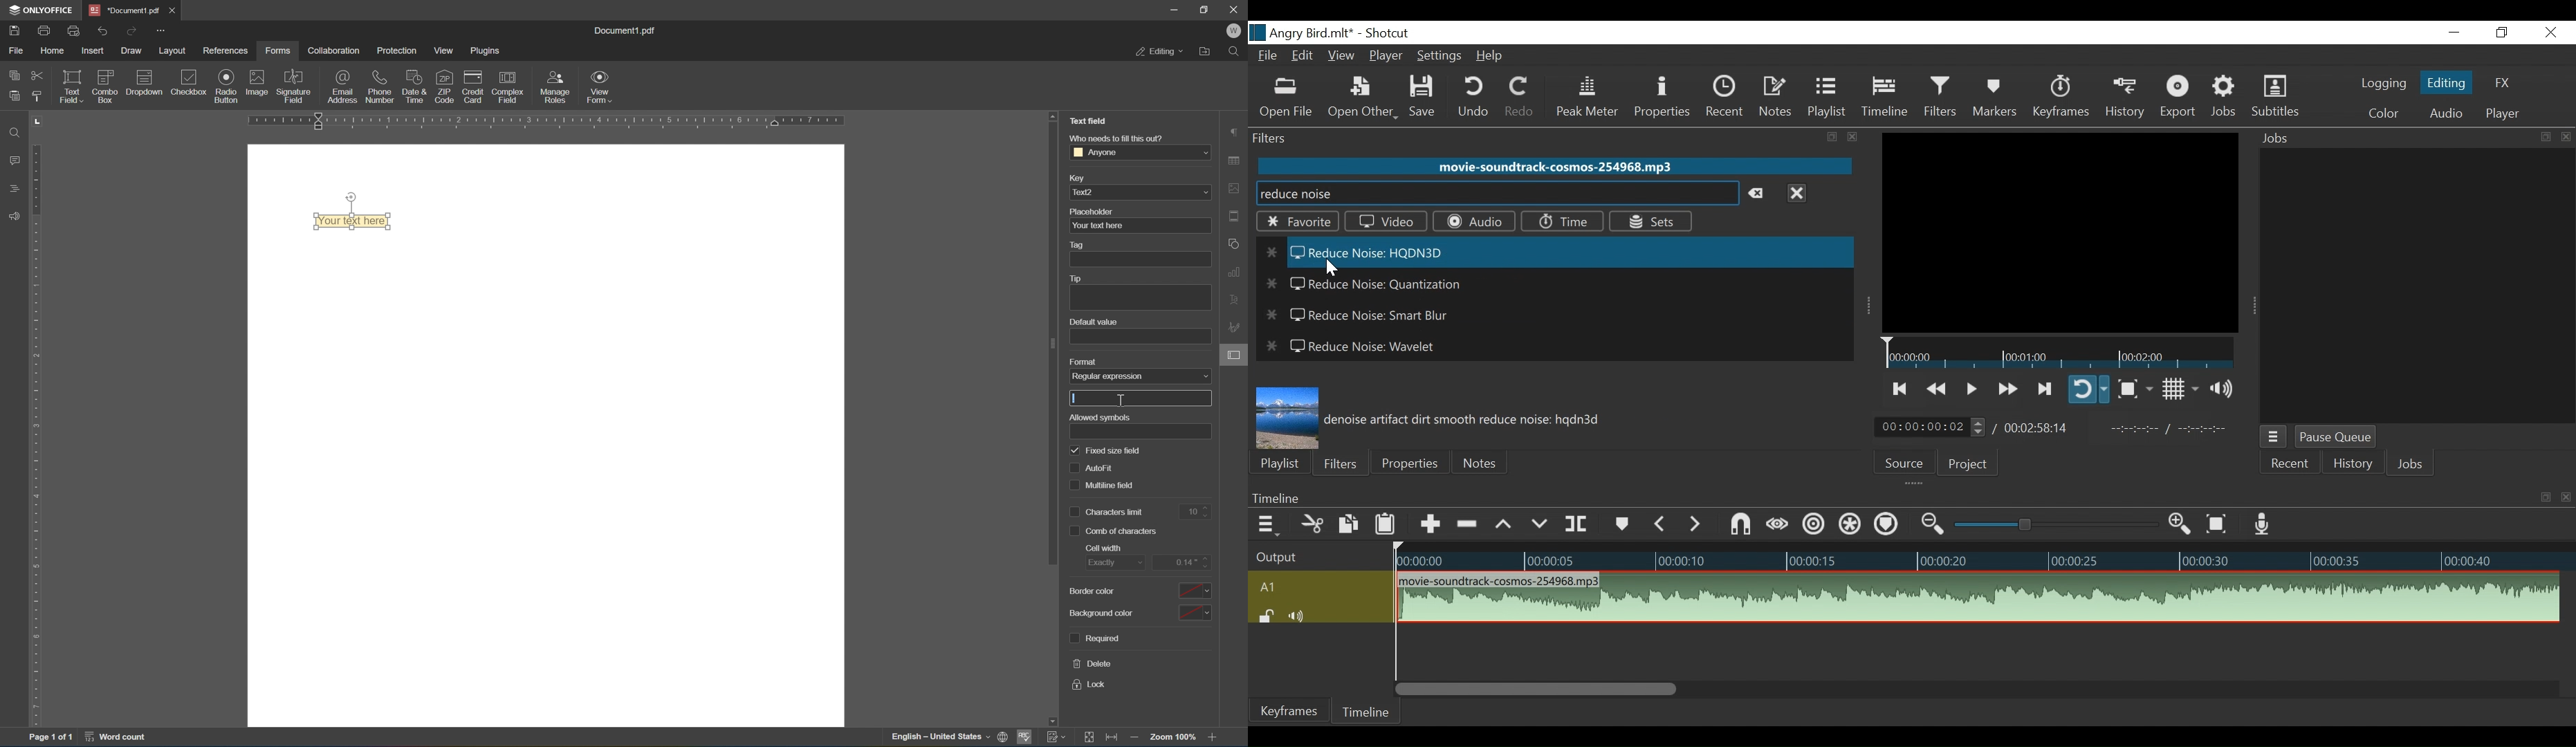 This screenshot has height=756, width=2576. What do you see at coordinates (1234, 186) in the screenshot?
I see `image settings` at bounding box center [1234, 186].